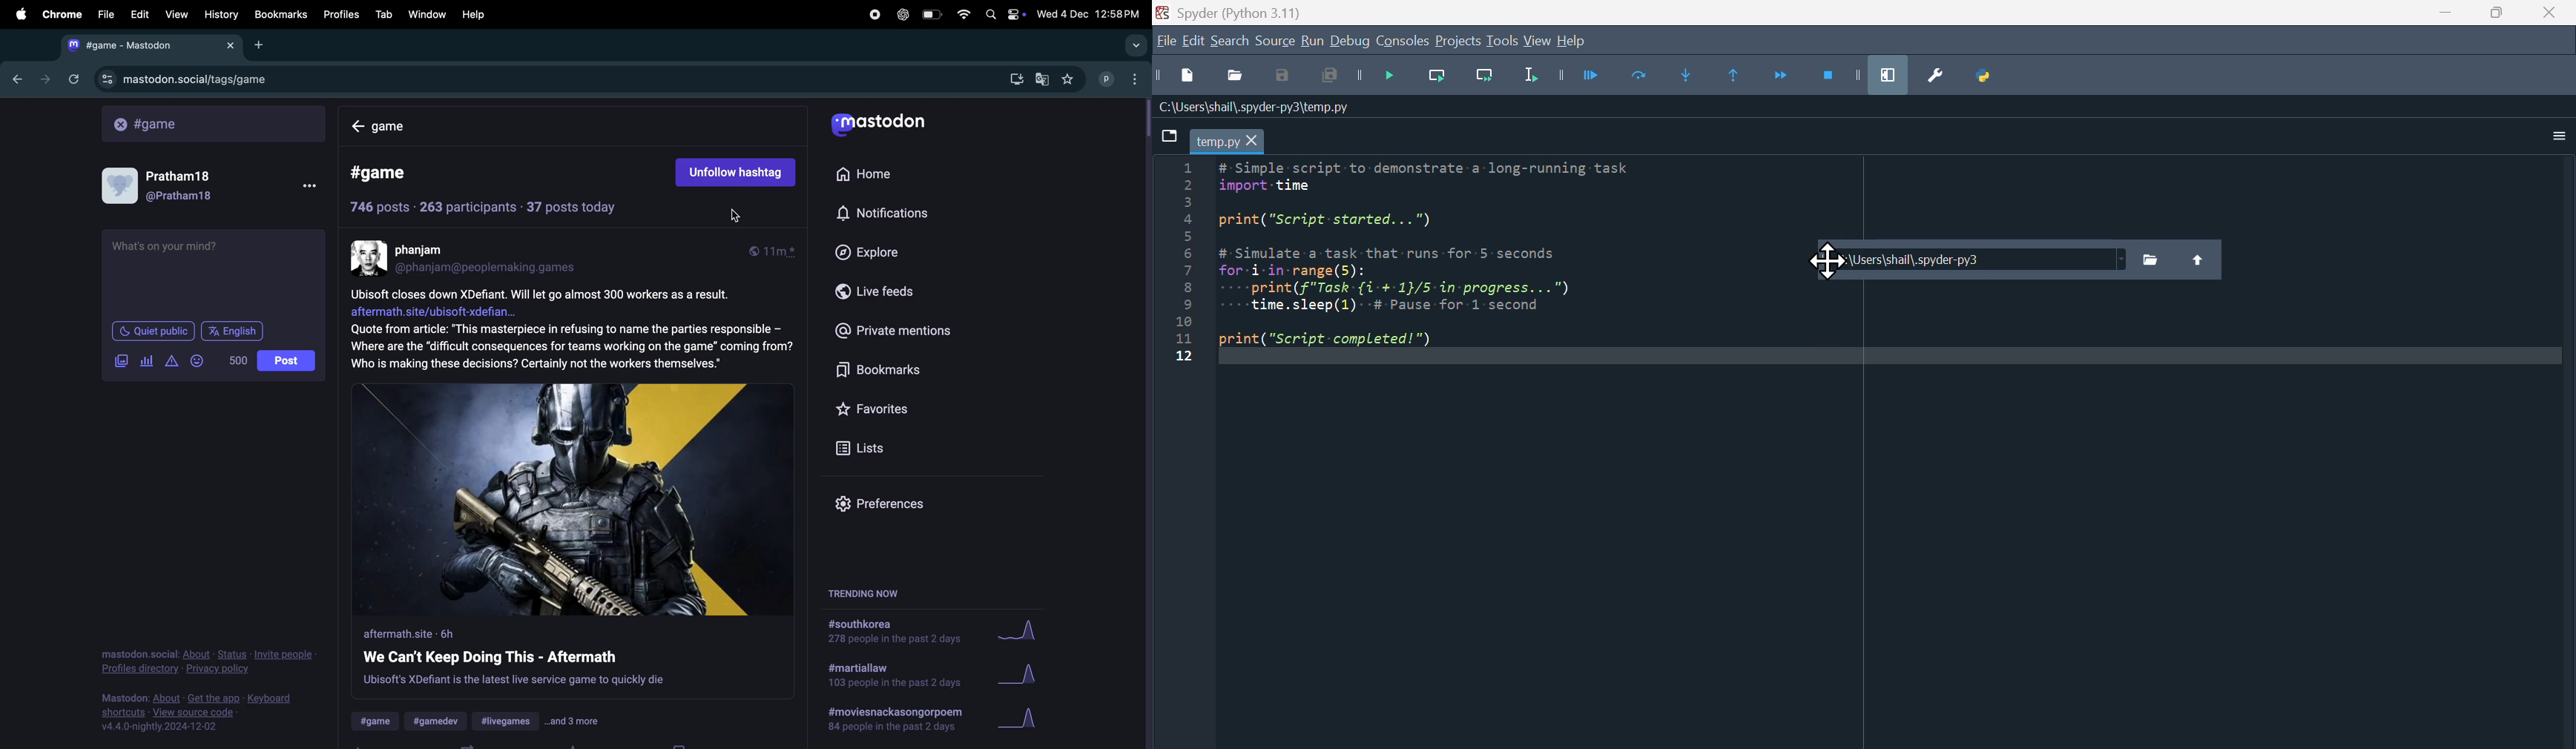 This screenshot has height=756, width=2576. I want to click on More options, so click(2549, 139).